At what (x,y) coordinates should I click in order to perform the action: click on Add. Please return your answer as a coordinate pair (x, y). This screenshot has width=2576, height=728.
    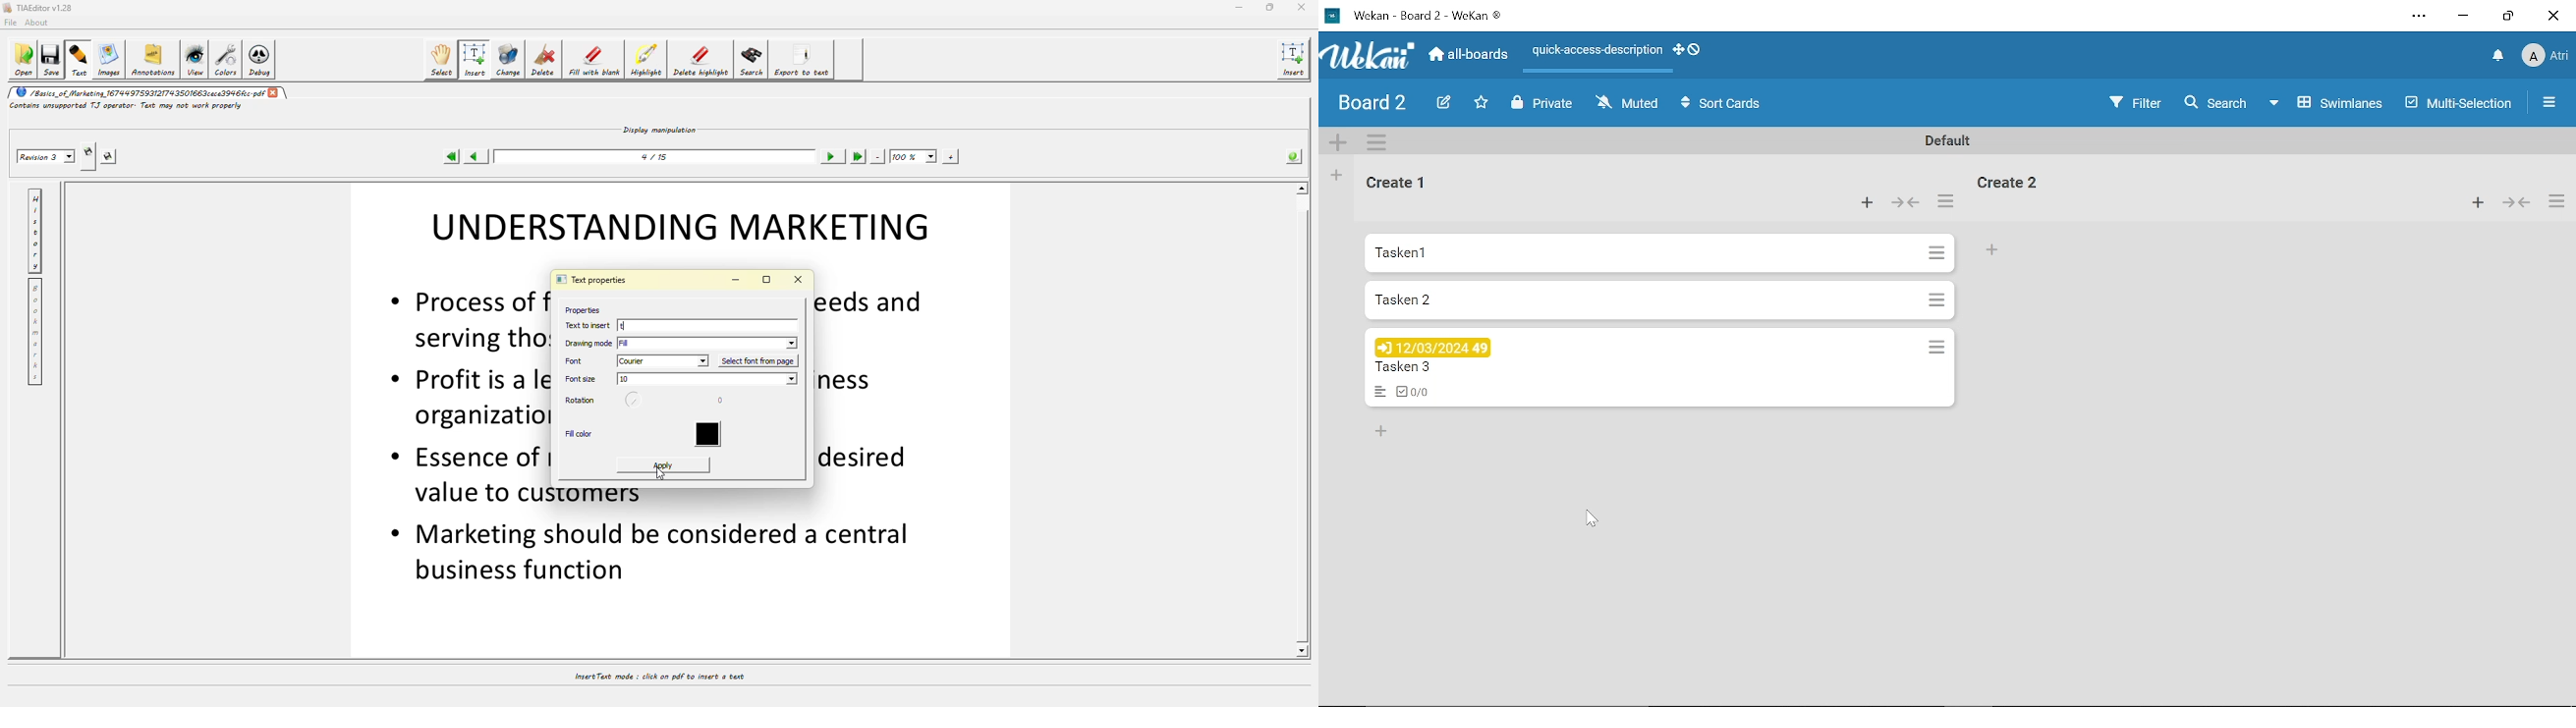
    Looking at the image, I should click on (1863, 201).